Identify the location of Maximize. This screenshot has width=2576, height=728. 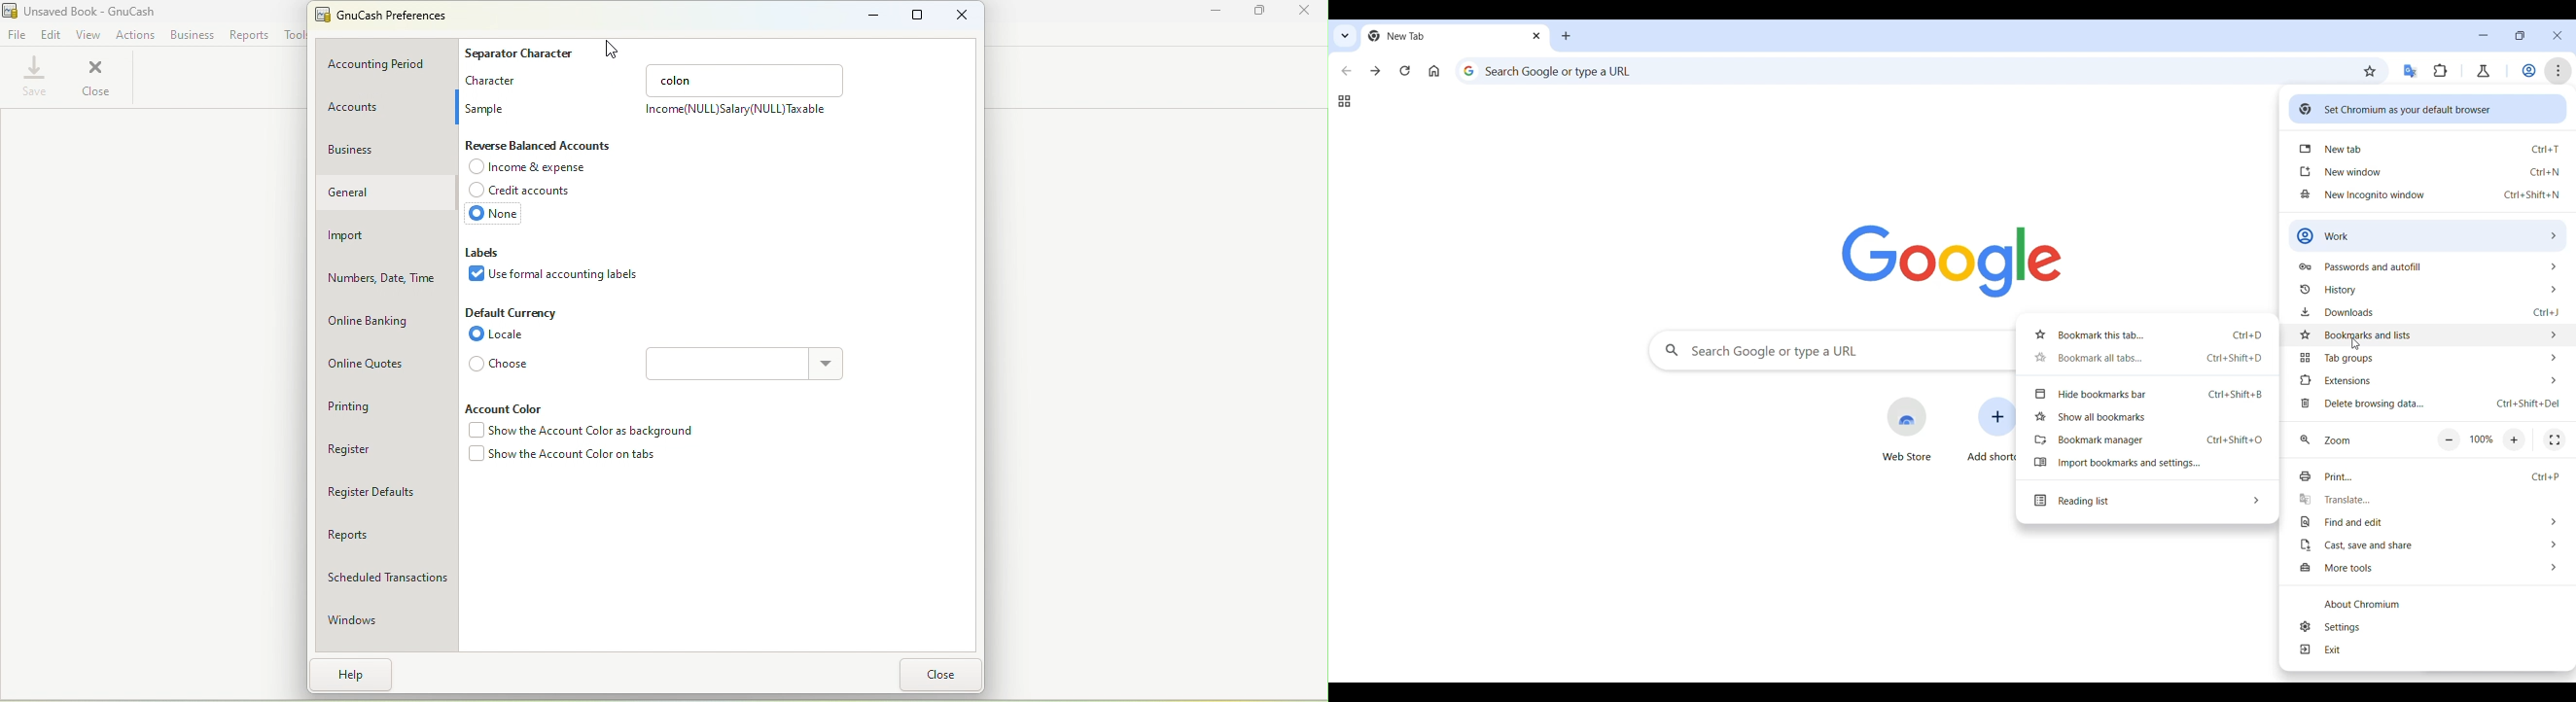
(1265, 15).